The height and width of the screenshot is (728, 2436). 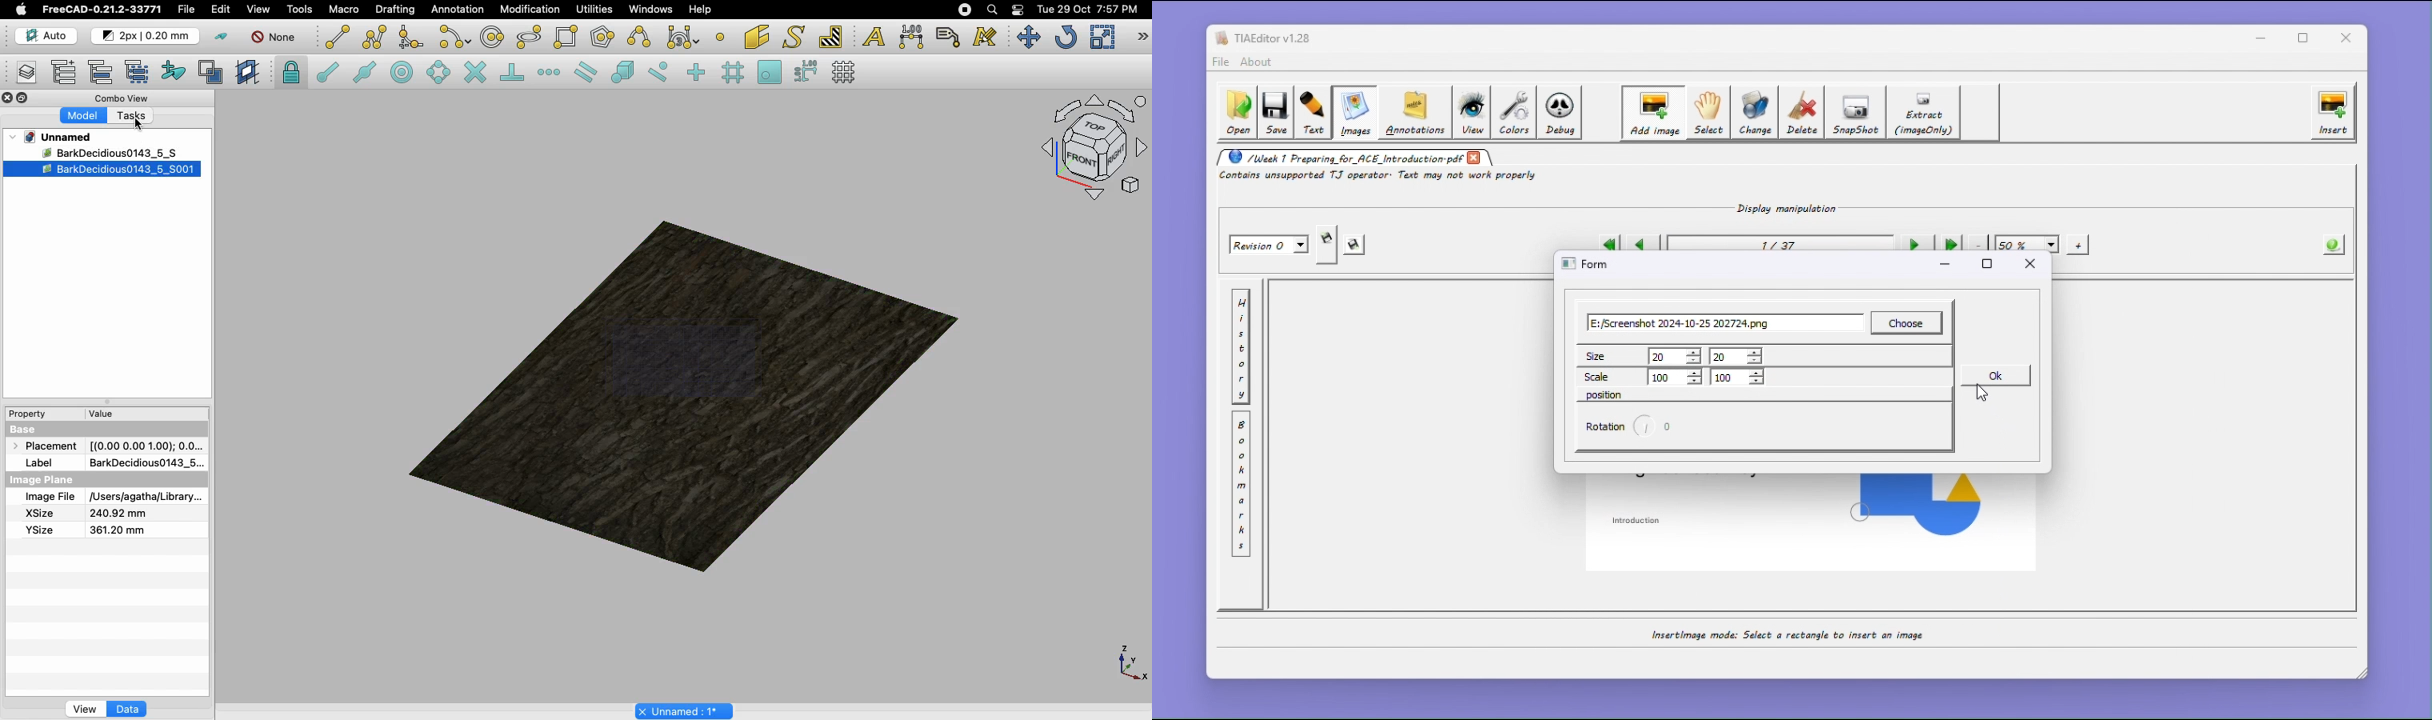 I want to click on Snap parallel, so click(x=586, y=72).